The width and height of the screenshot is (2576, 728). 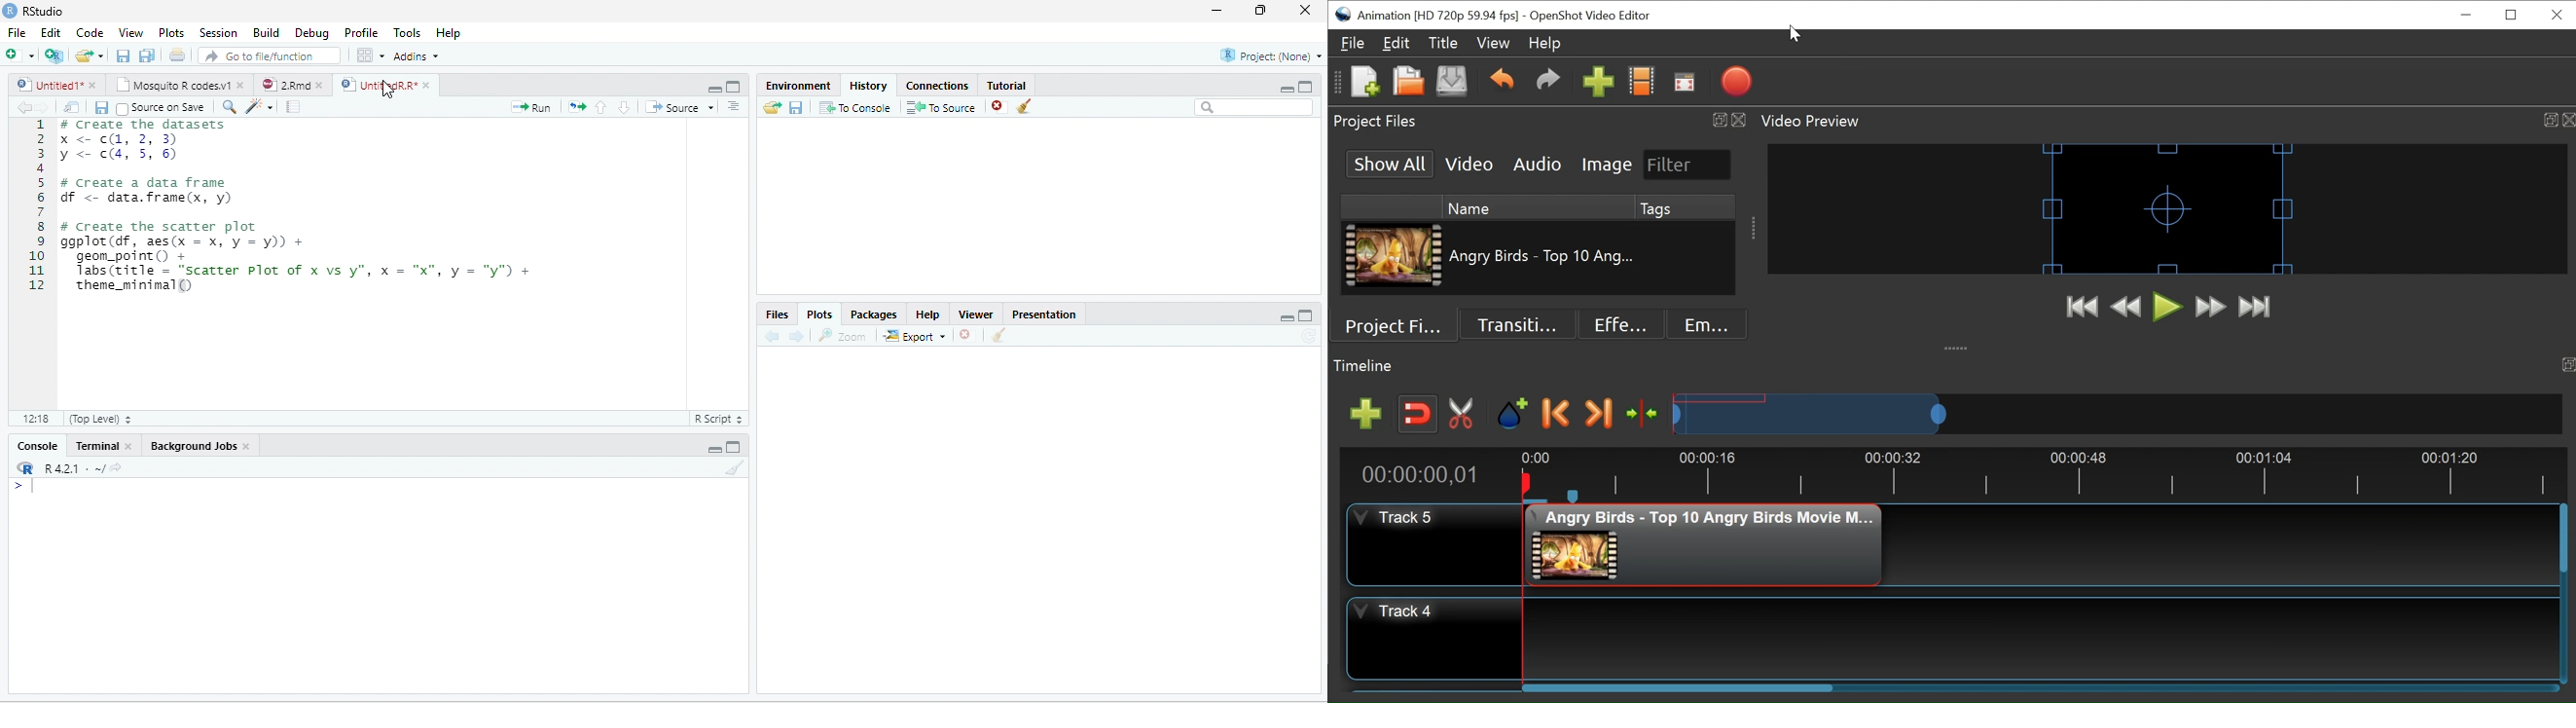 What do you see at coordinates (798, 86) in the screenshot?
I see `Environment` at bounding box center [798, 86].